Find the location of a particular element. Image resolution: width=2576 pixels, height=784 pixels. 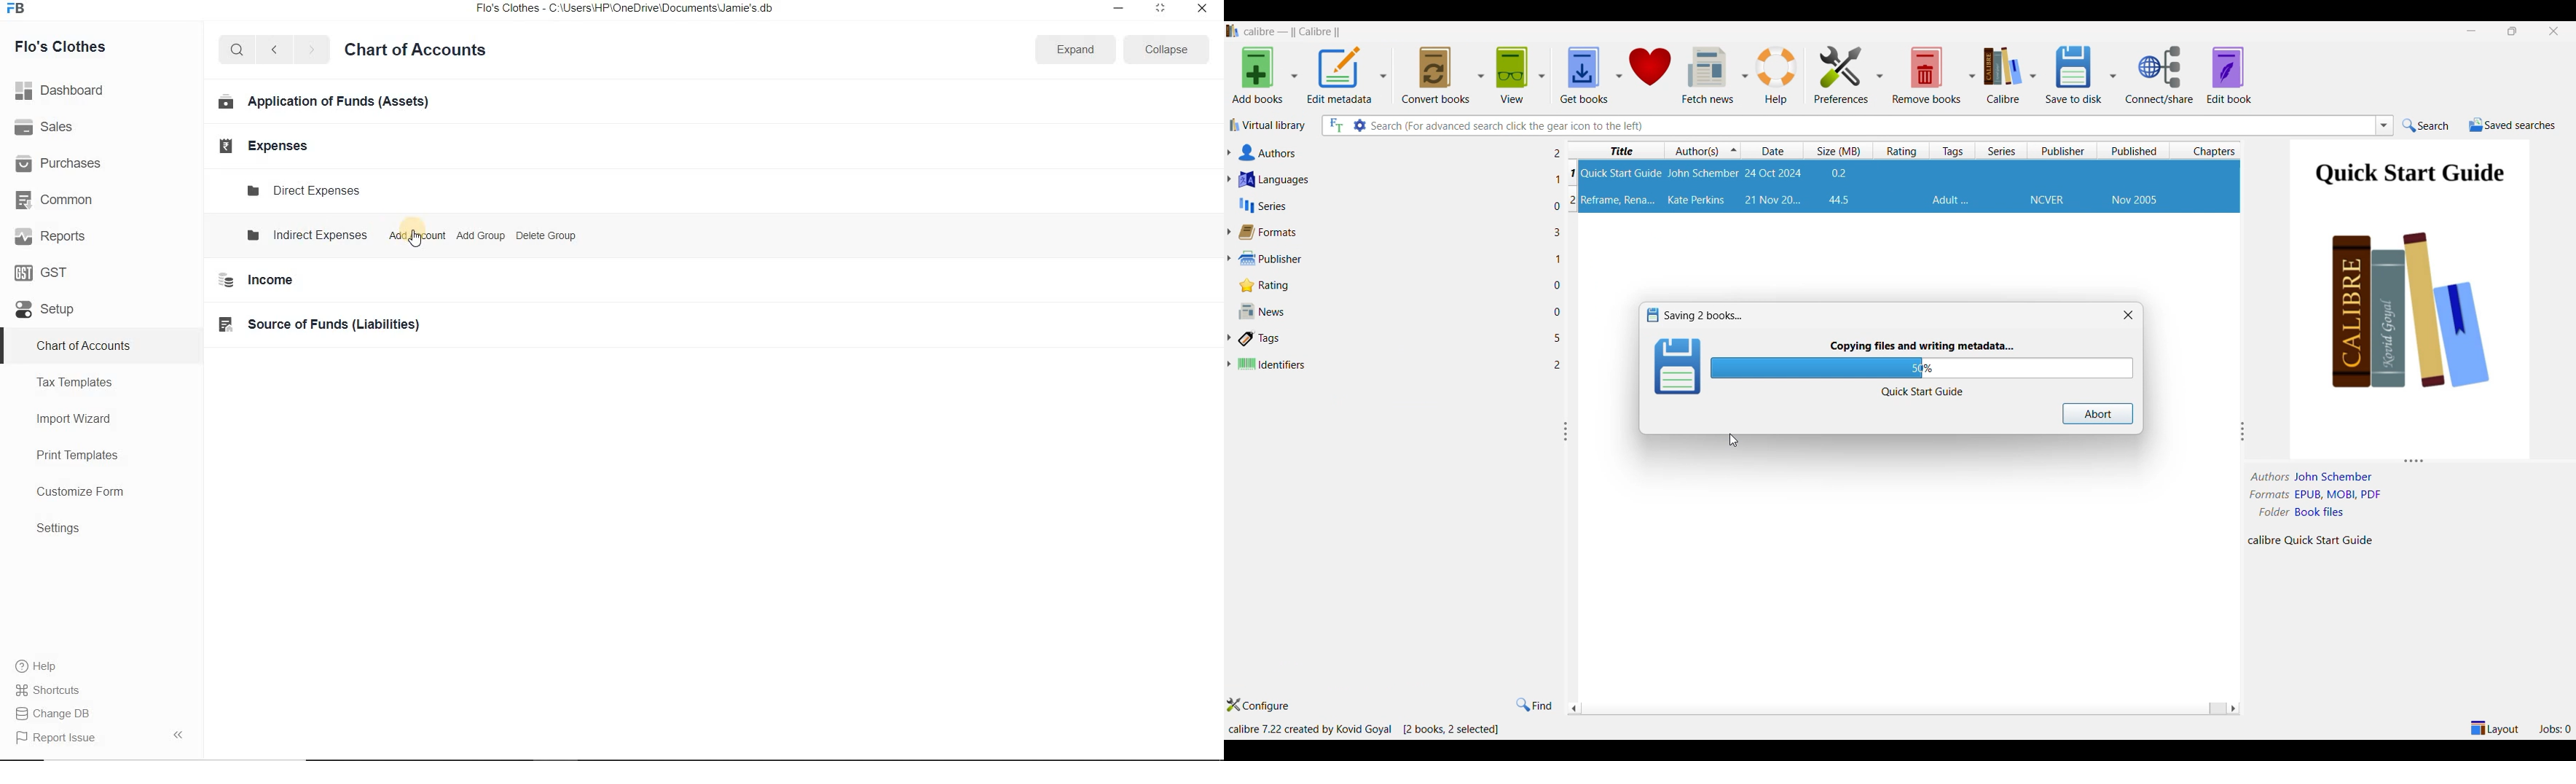

Publisher is located at coordinates (1386, 257).